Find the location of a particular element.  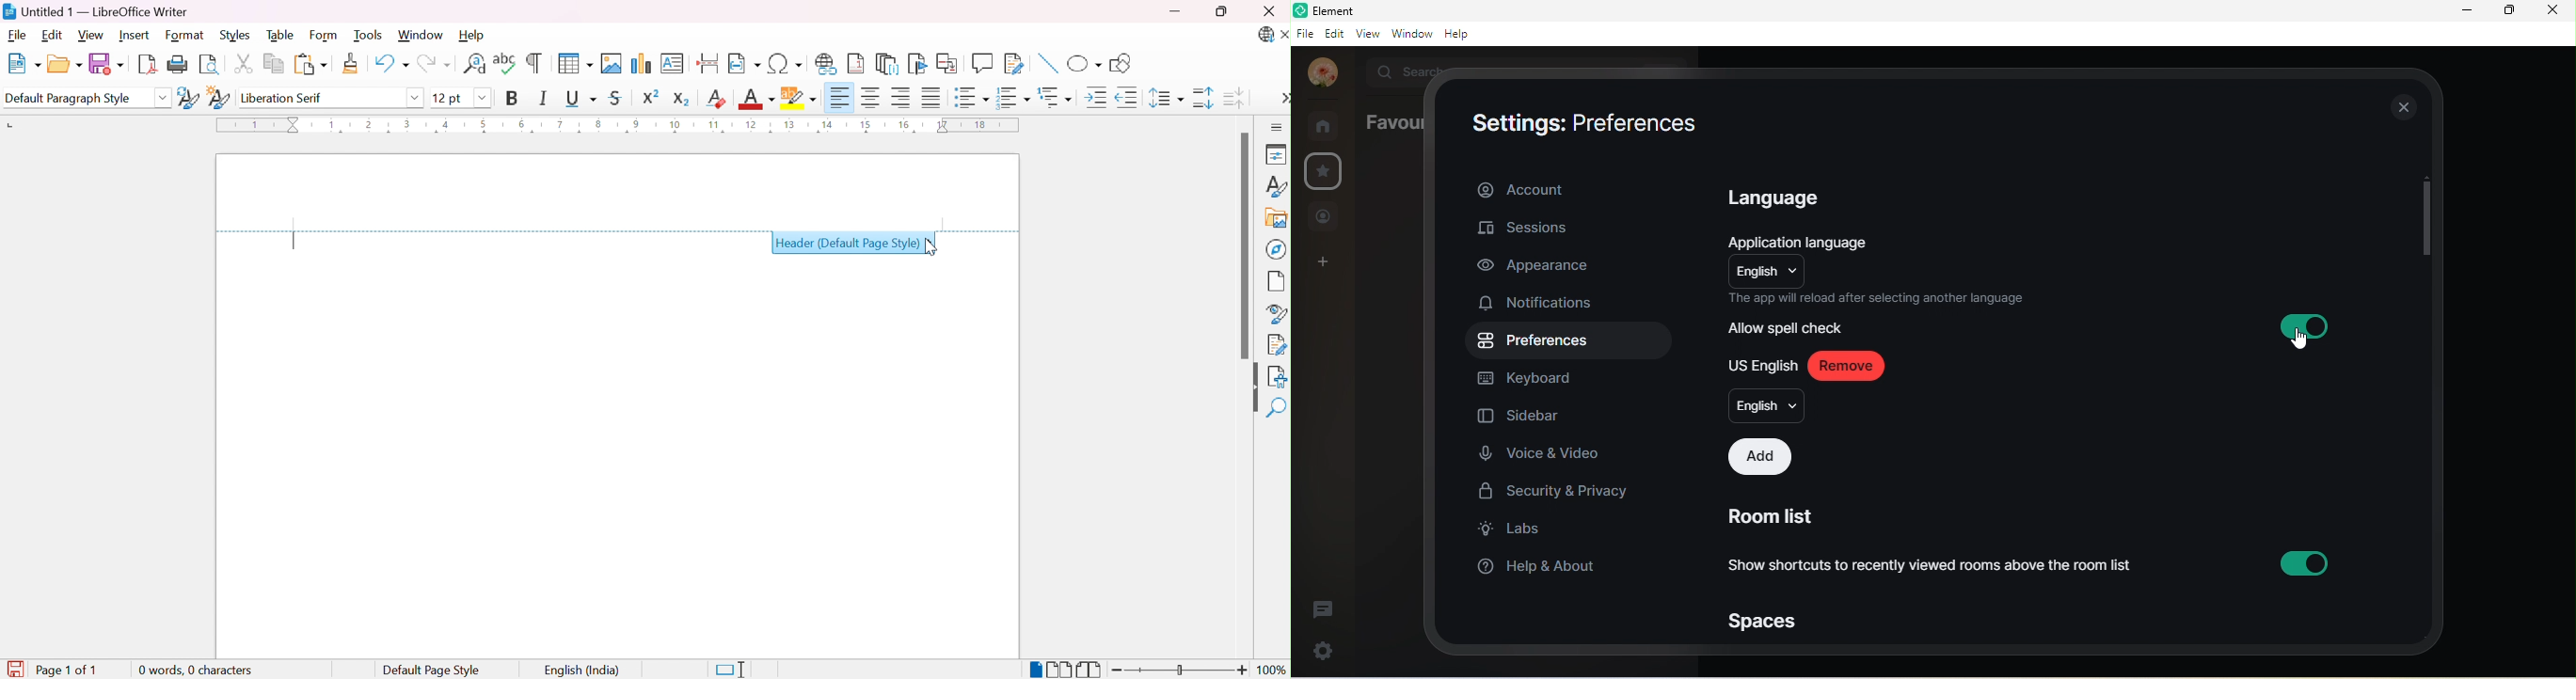

Set line spacing is located at coordinates (1167, 100).